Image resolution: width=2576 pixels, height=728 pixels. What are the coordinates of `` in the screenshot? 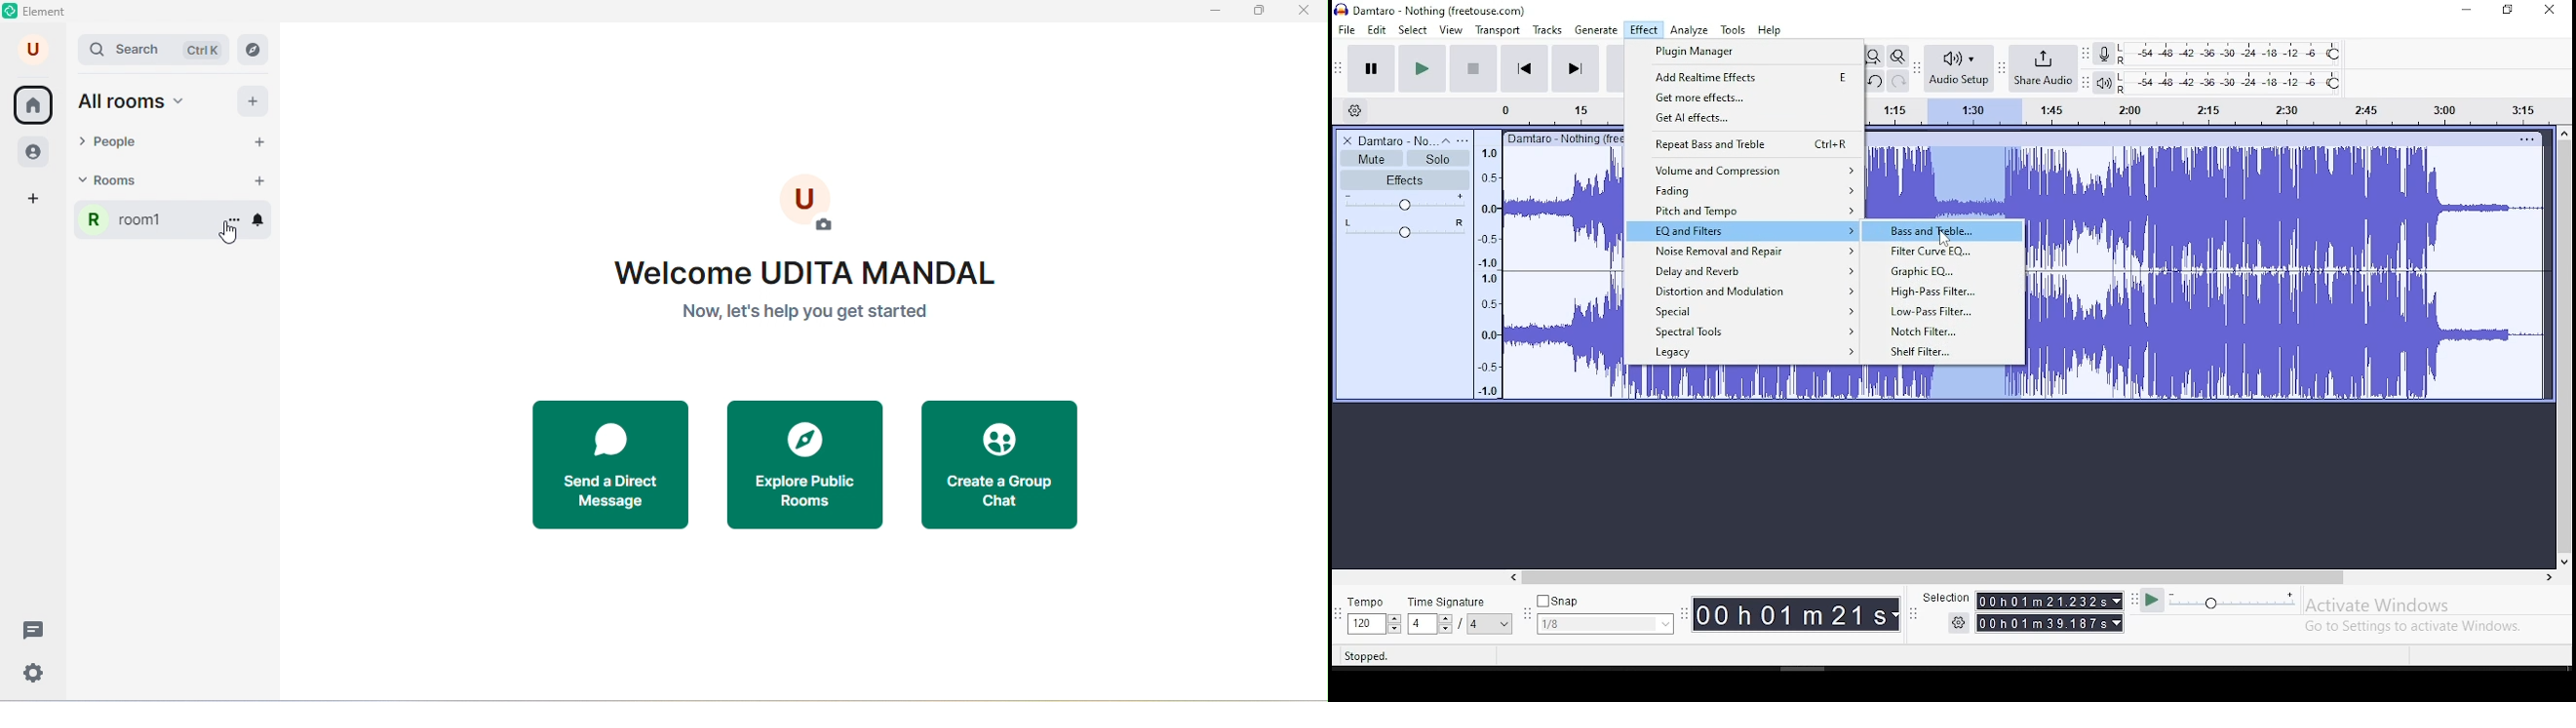 It's located at (1563, 137).